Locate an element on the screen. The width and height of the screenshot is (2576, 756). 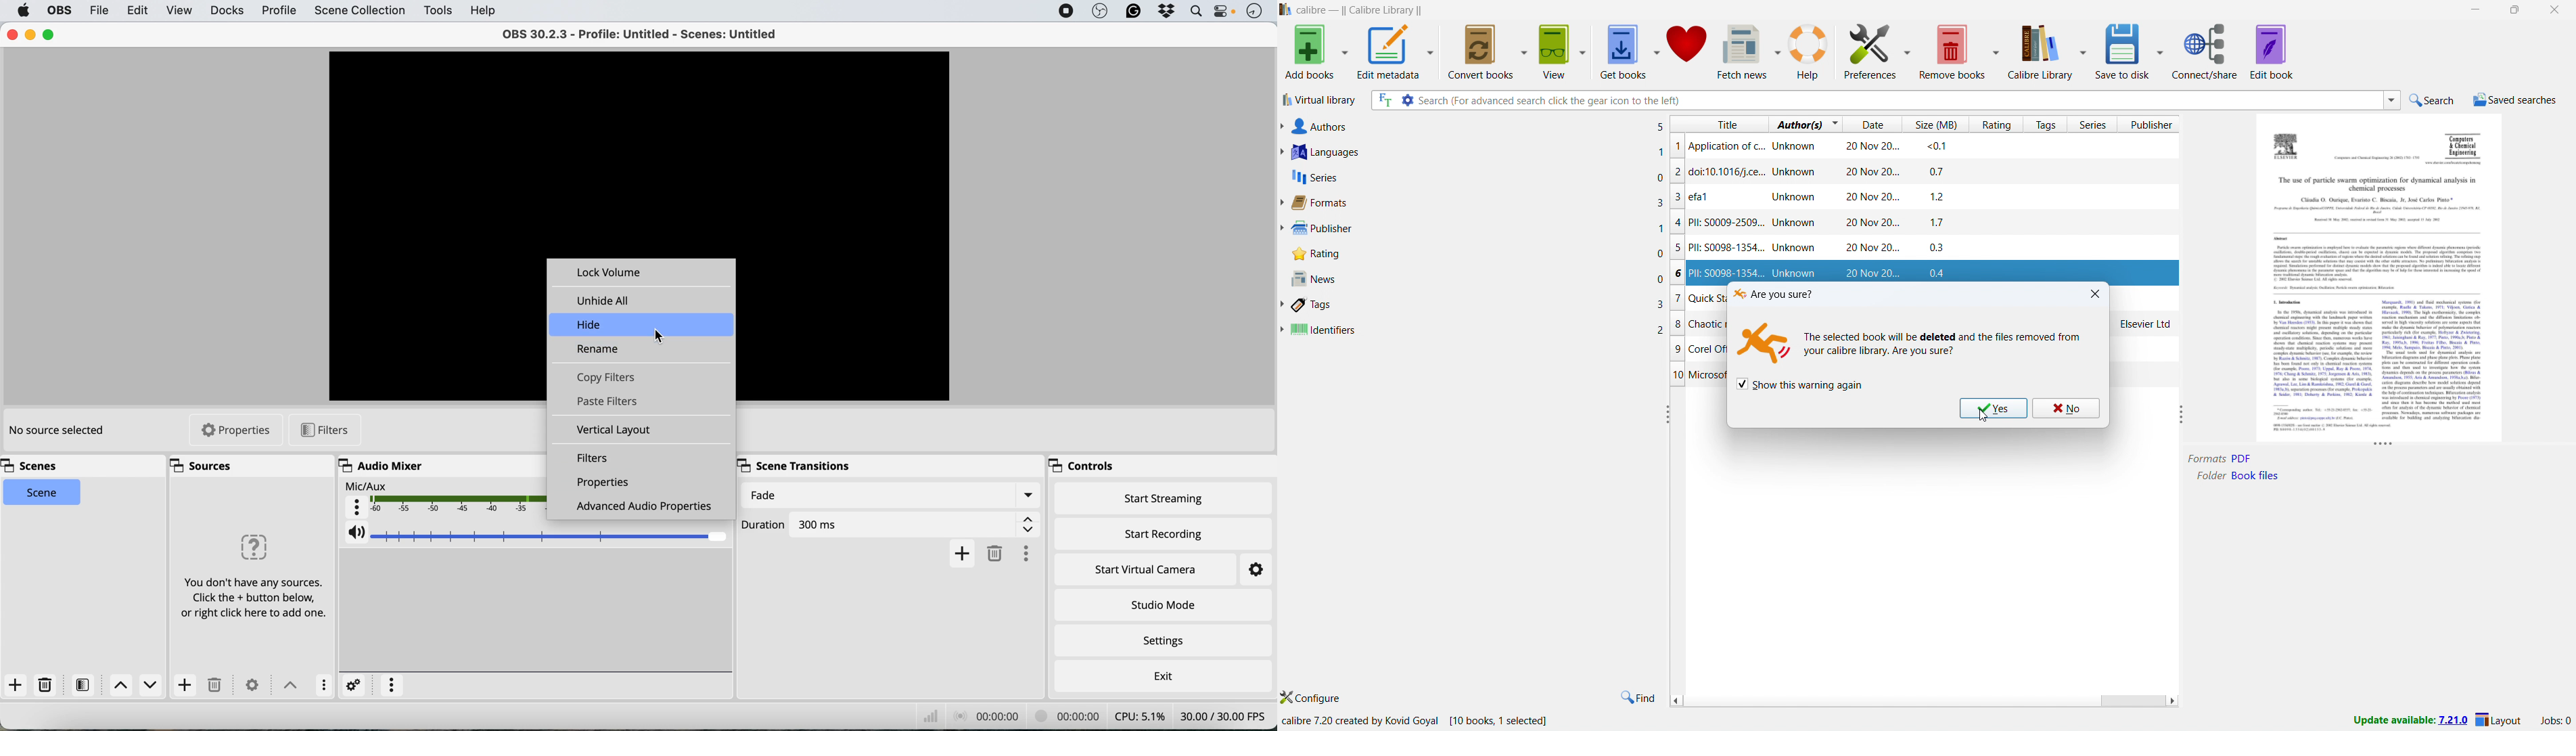
properties is located at coordinates (606, 483).